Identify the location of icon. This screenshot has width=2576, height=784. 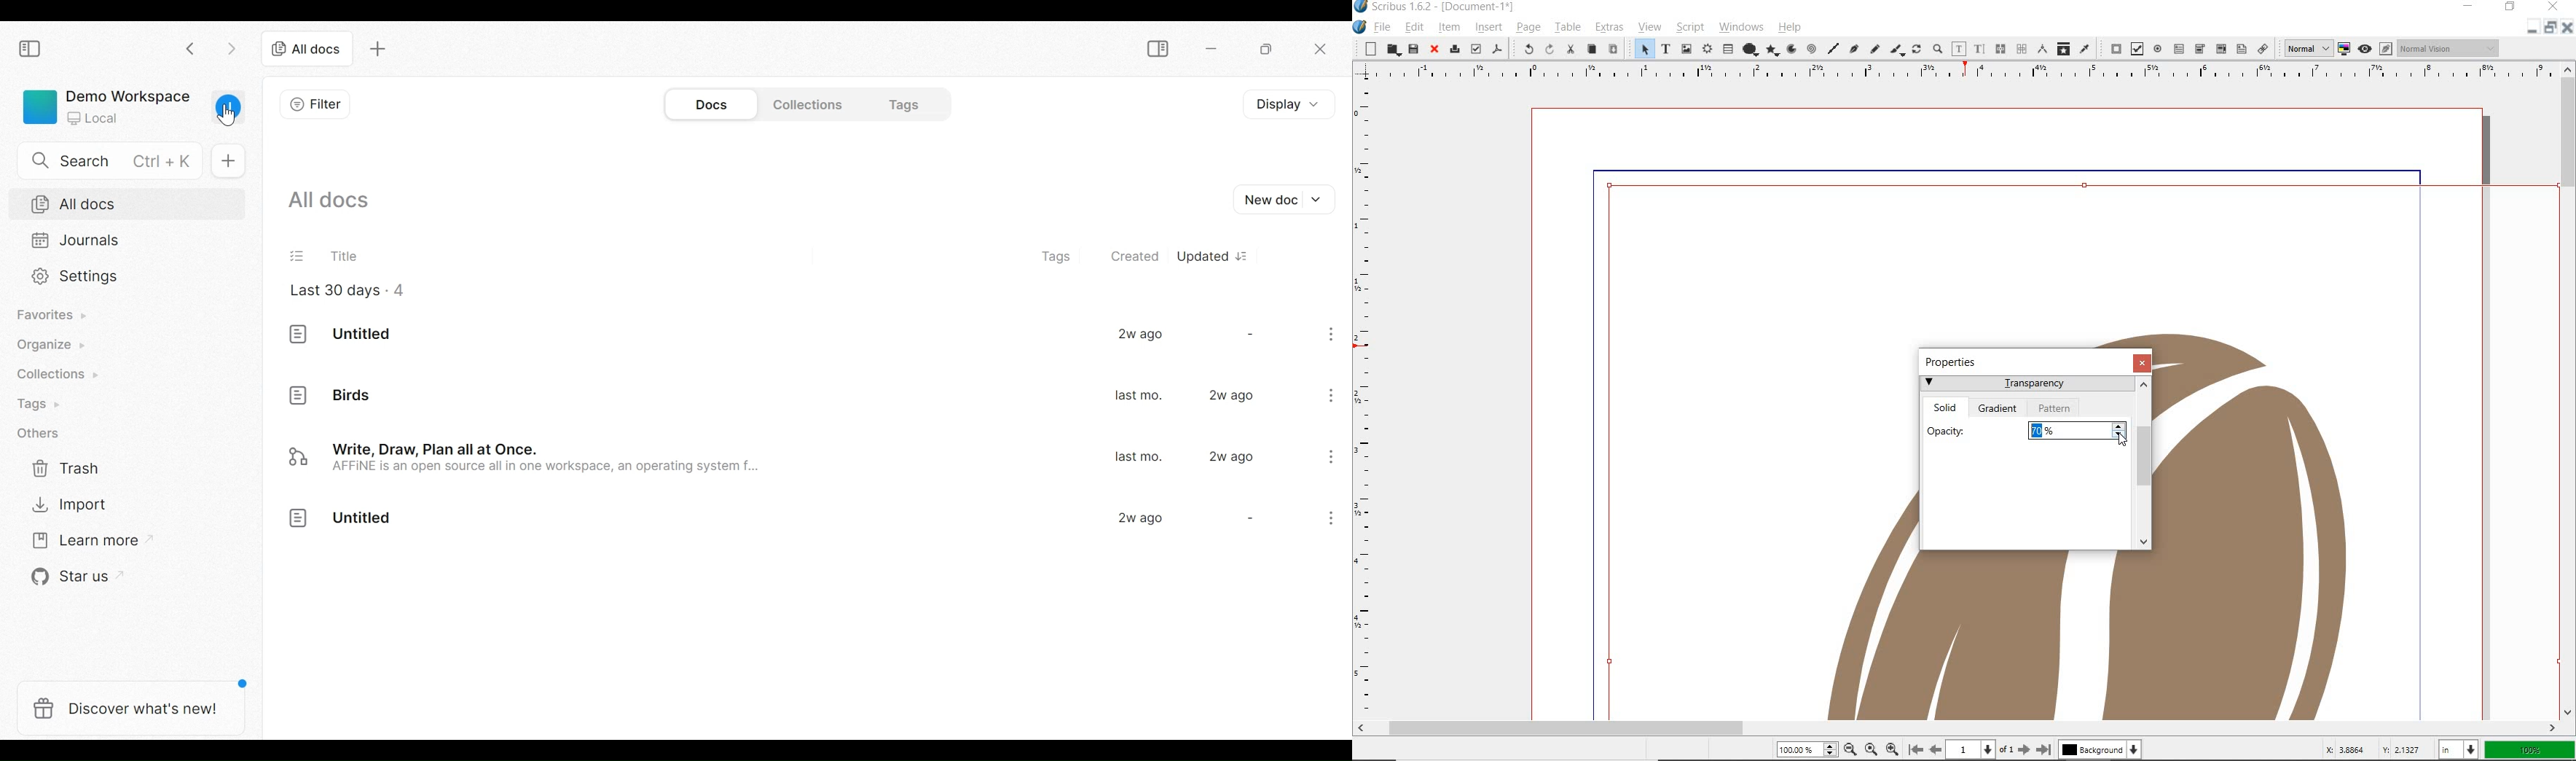
(300, 395).